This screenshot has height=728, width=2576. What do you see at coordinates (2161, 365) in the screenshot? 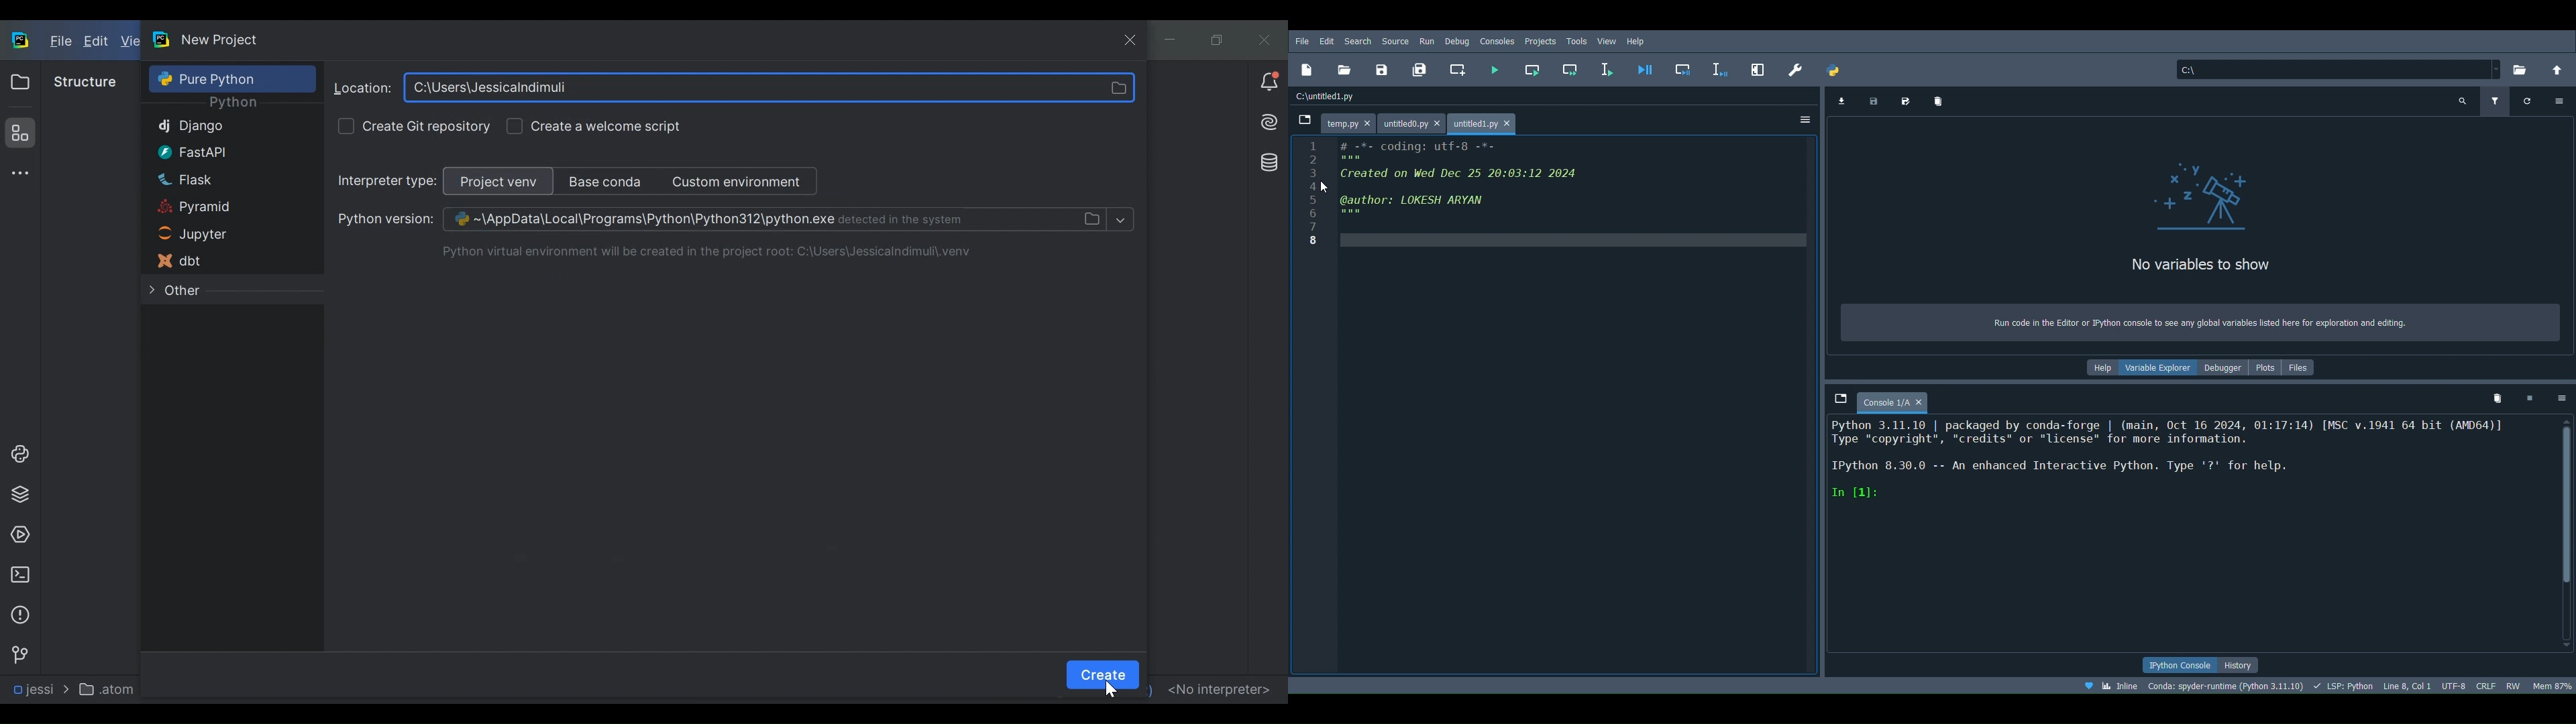
I see `Variable explorer` at bounding box center [2161, 365].